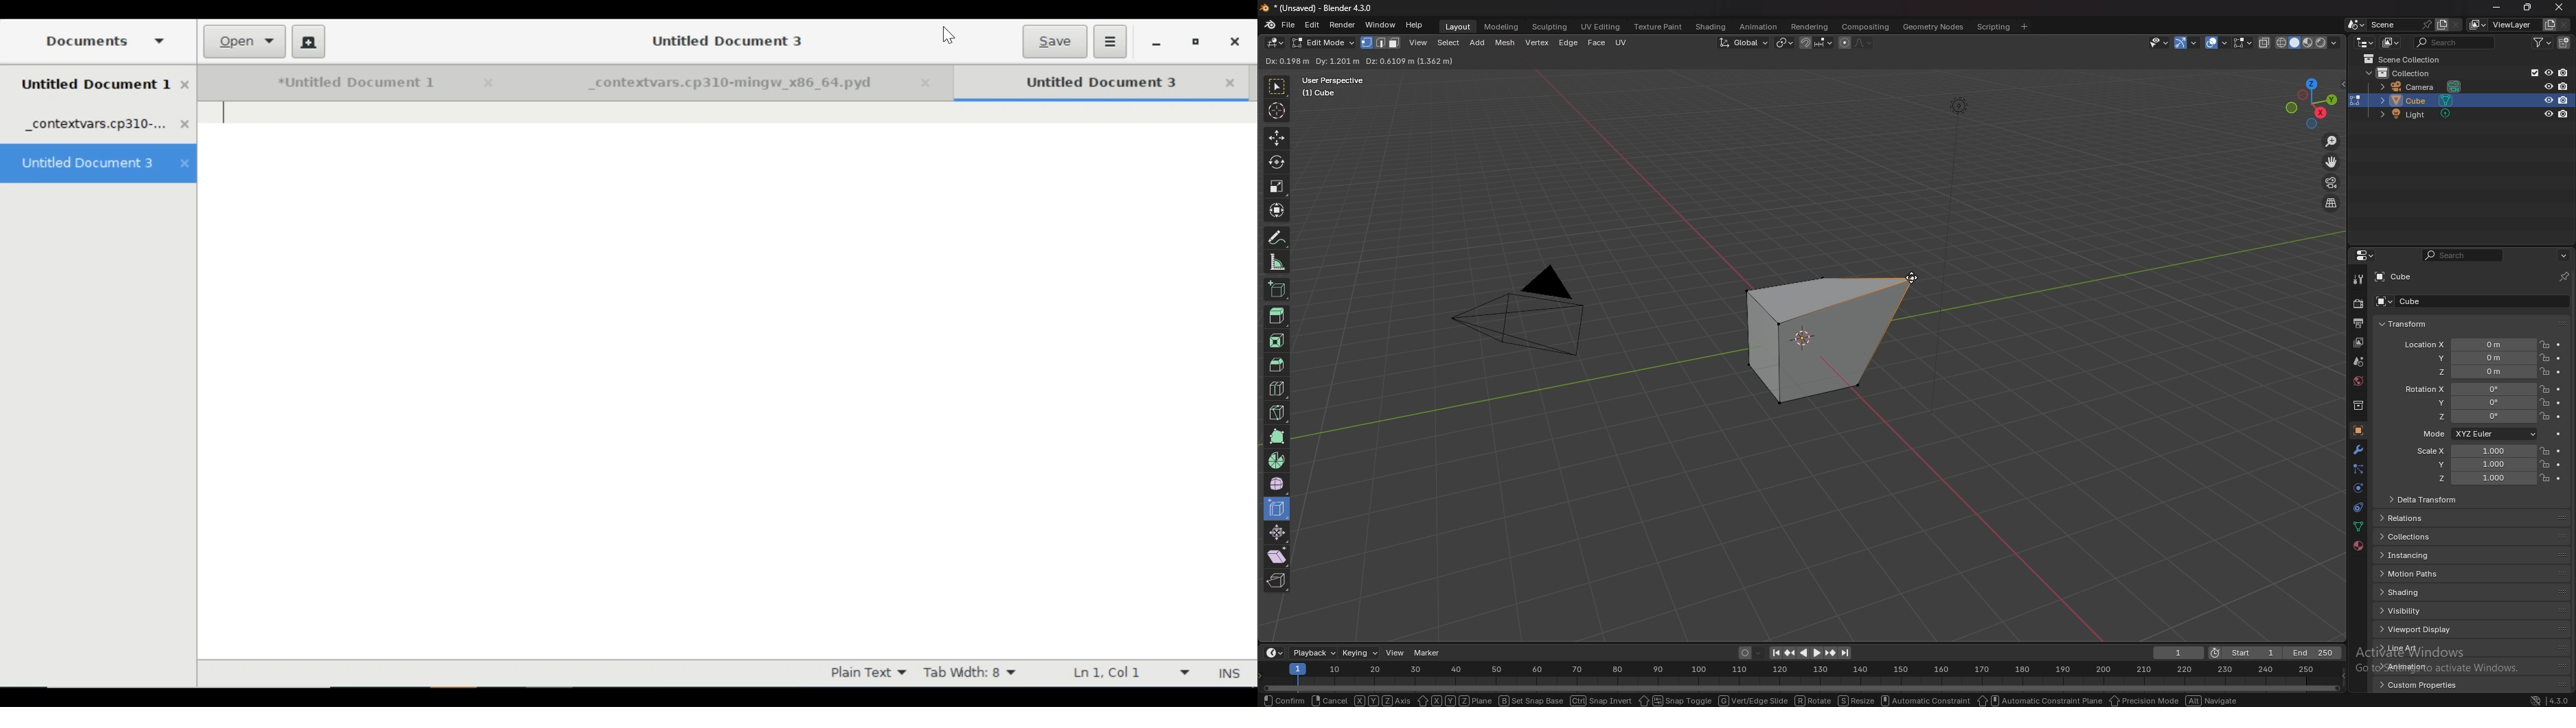  What do you see at coordinates (1810, 27) in the screenshot?
I see `rendering` at bounding box center [1810, 27].